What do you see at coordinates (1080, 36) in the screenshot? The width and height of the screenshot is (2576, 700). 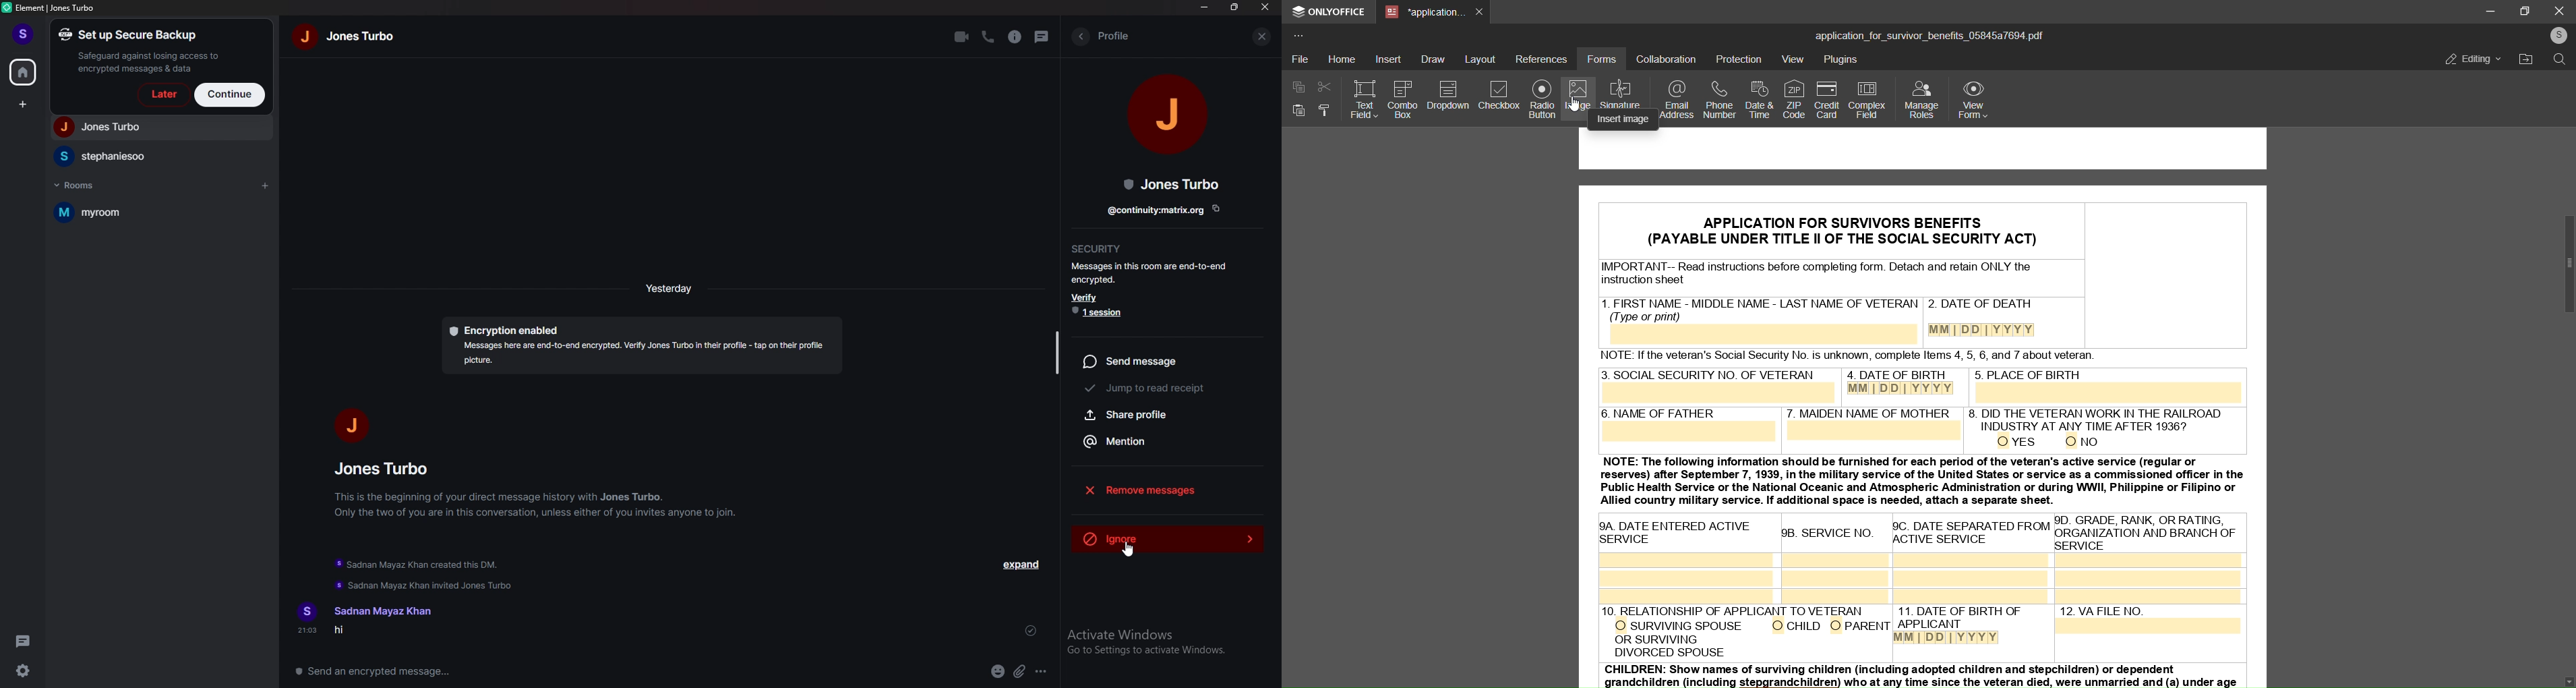 I see `back` at bounding box center [1080, 36].